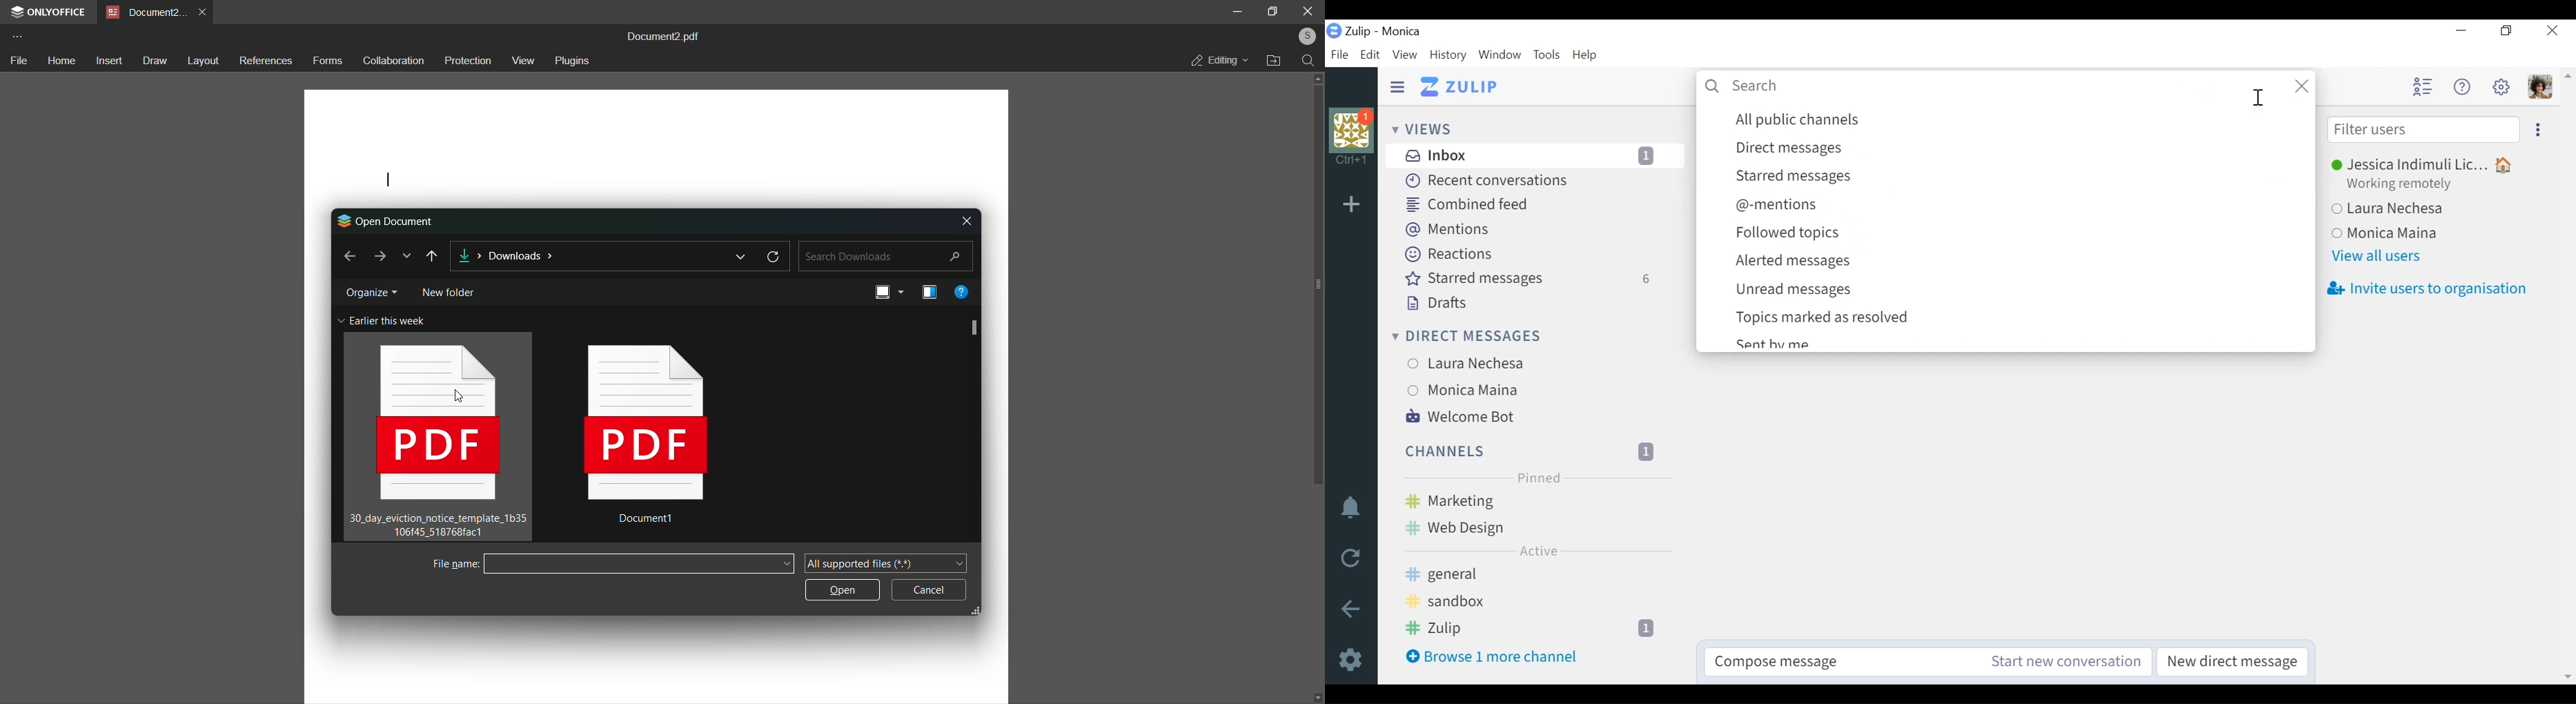 Image resolution: width=2576 pixels, height=728 pixels. Describe the element at coordinates (1537, 500) in the screenshot. I see `Marketing` at that location.